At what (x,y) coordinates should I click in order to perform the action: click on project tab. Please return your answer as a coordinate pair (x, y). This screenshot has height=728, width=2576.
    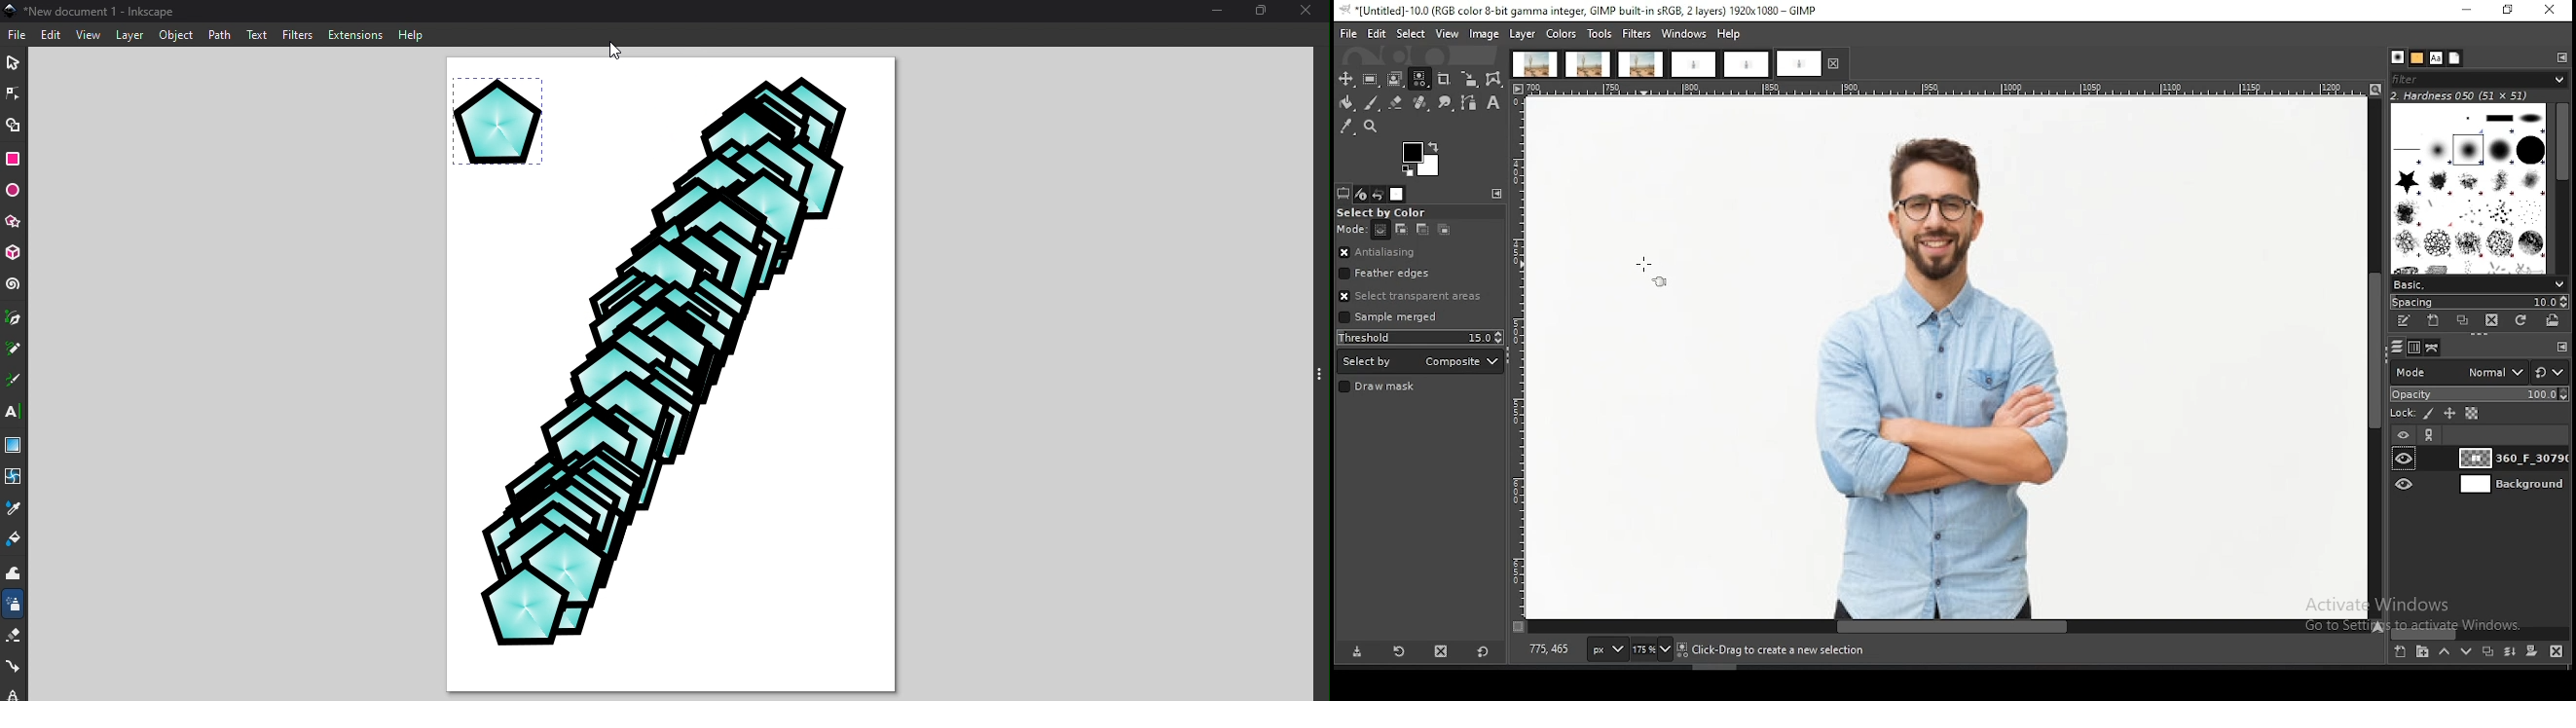
    Looking at the image, I should click on (1812, 63).